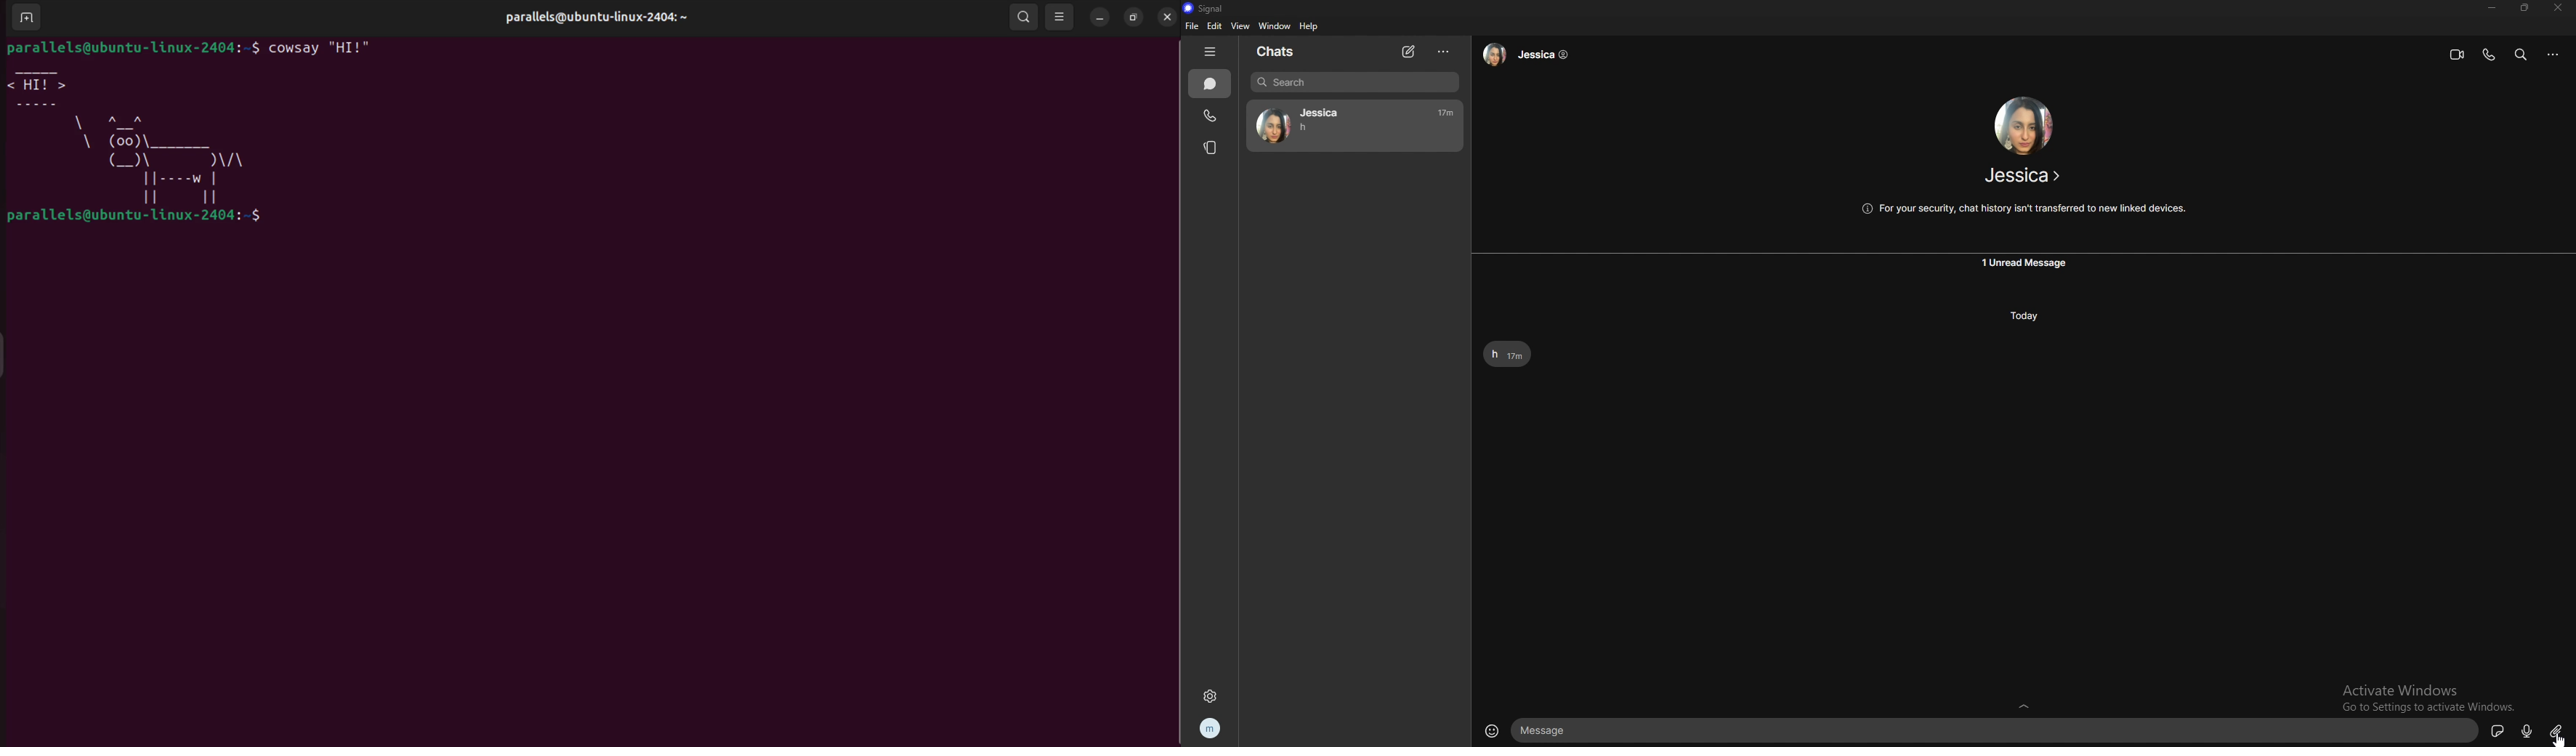 Image resolution: width=2576 pixels, height=756 pixels. What do you see at coordinates (2554, 54) in the screenshot?
I see `options` at bounding box center [2554, 54].